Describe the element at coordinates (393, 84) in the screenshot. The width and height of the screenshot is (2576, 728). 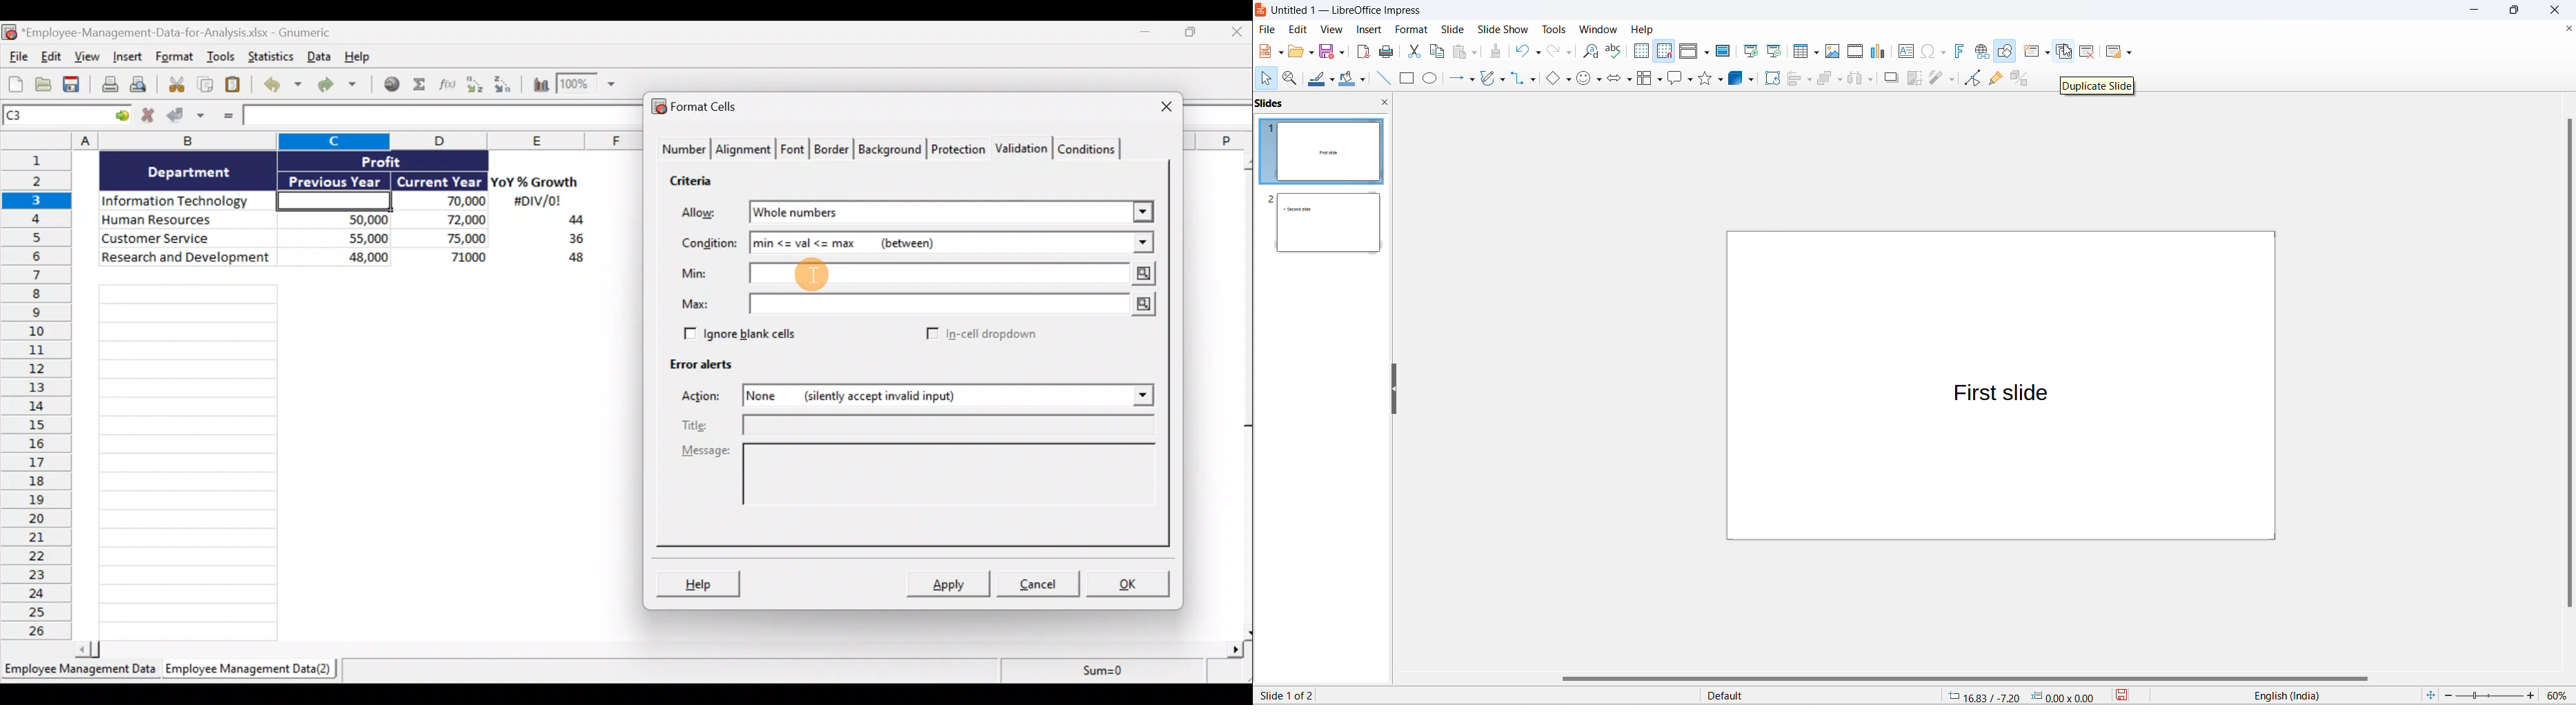
I see `Insert hyperlink` at that location.